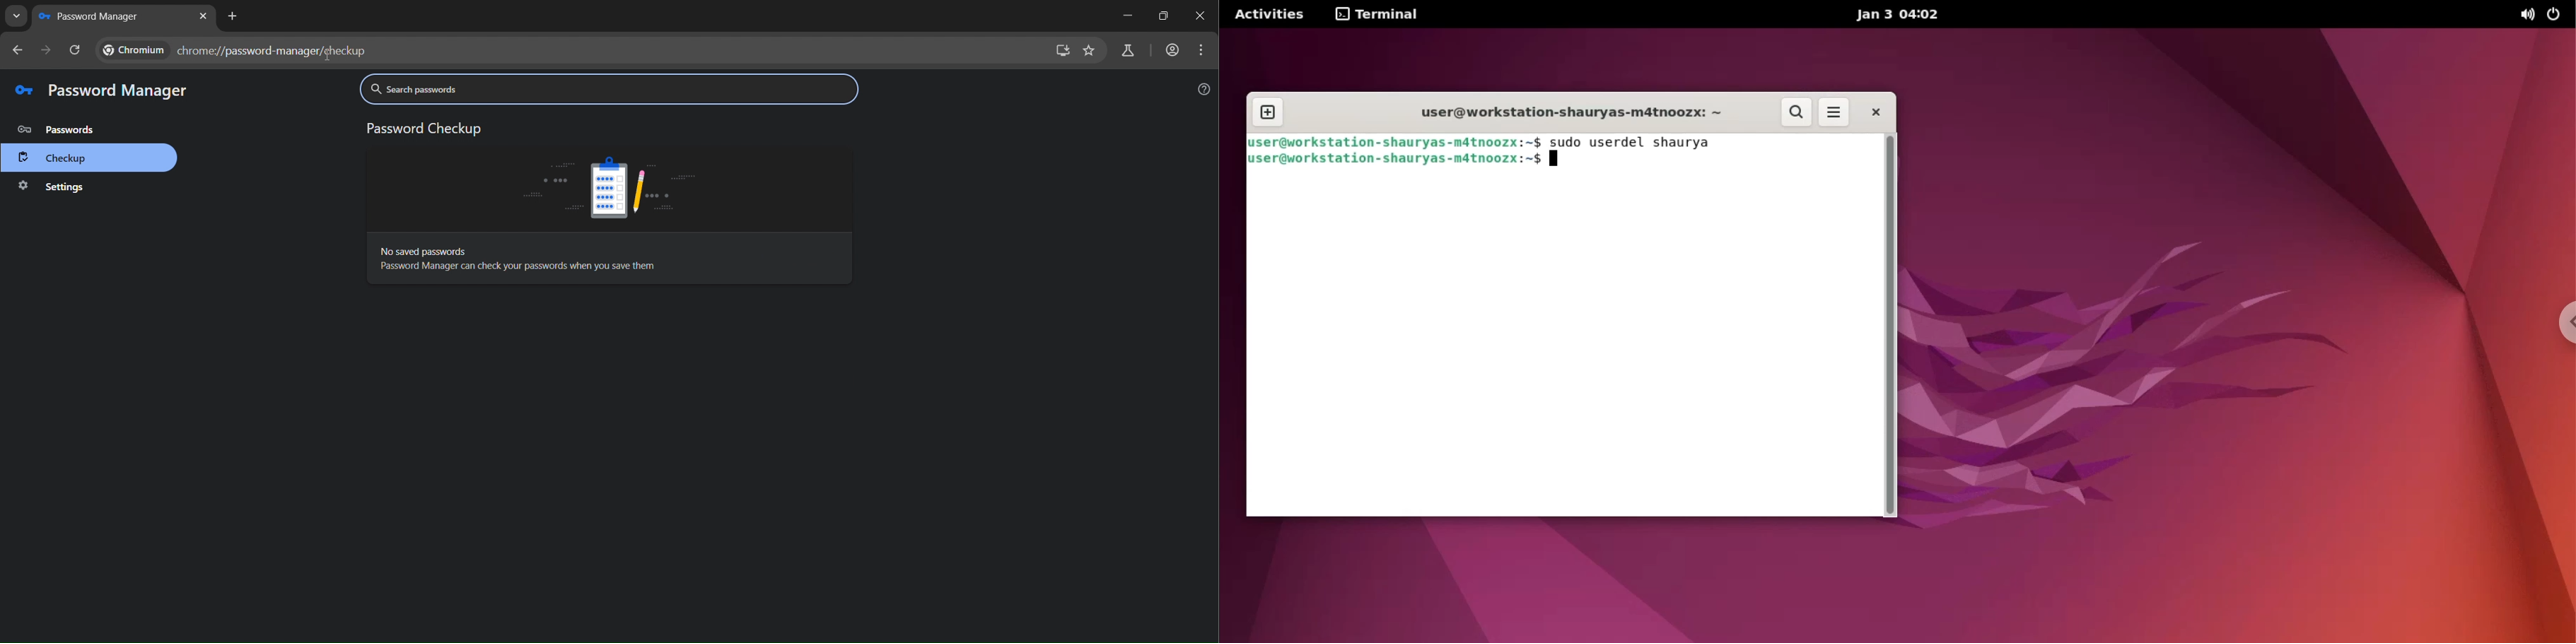 This screenshot has height=644, width=2576. Describe the element at coordinates (1201, 92) in the screenshot. I see `help` at that location.